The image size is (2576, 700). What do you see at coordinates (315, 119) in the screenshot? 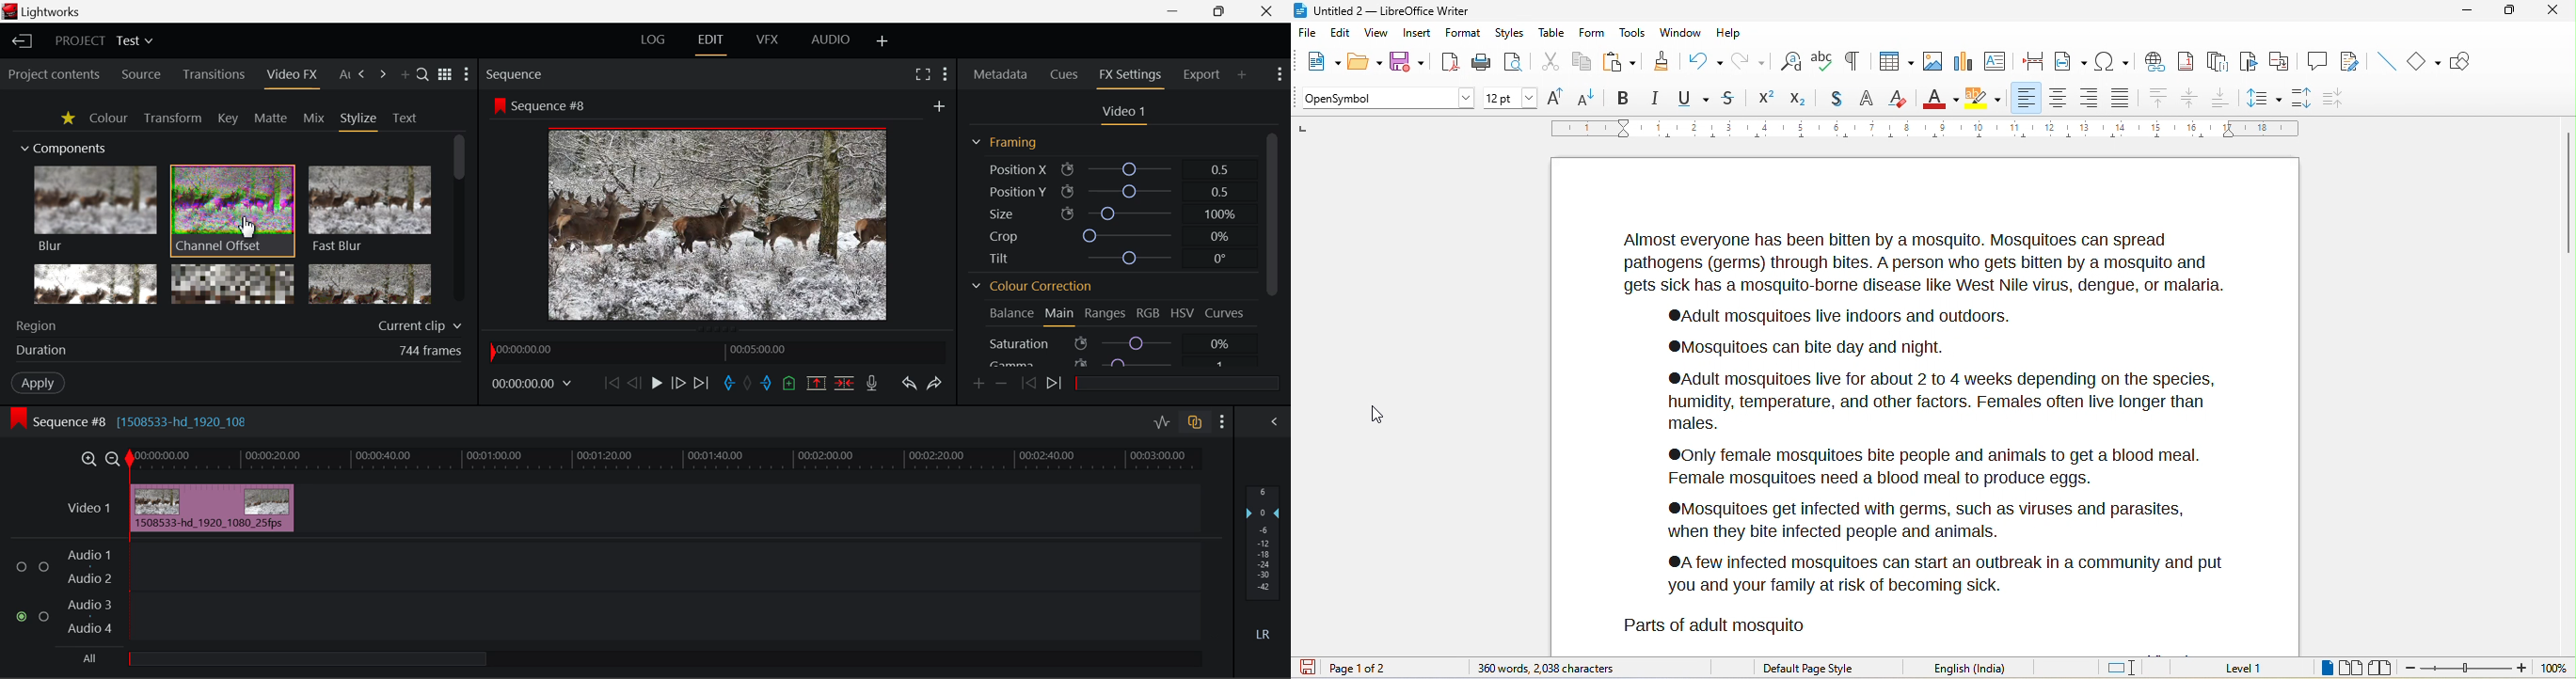
I see `Mix` at bounding box center [315, 119].